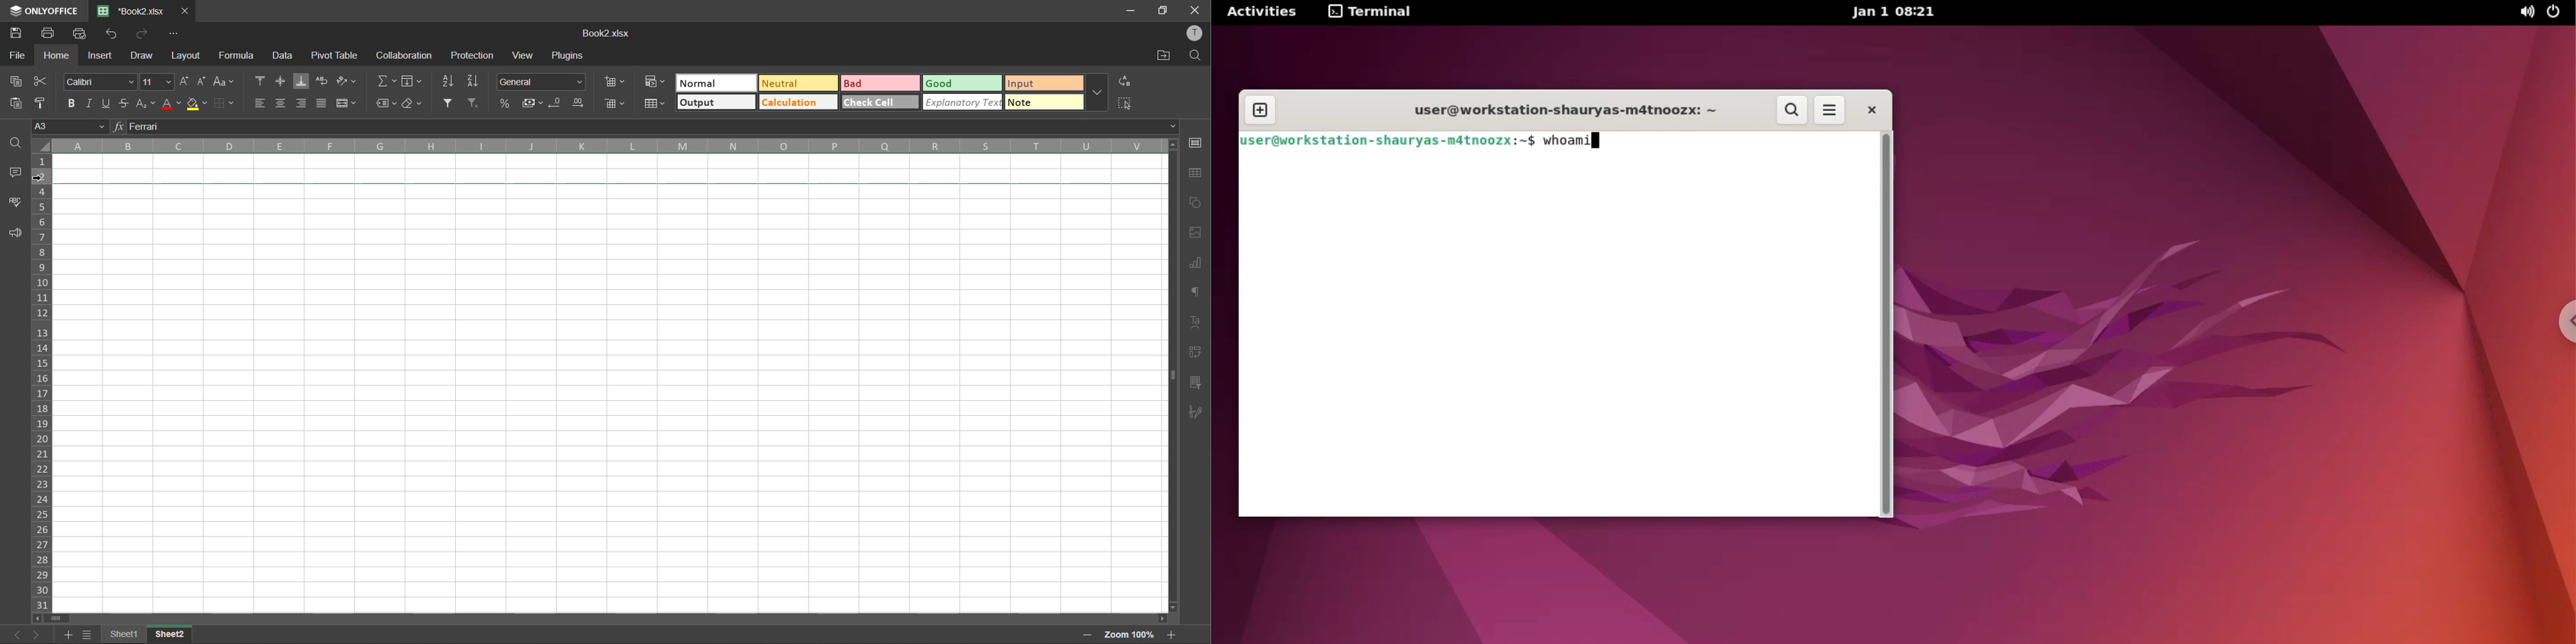 Image resolution: width=2576 pixels, height=644 pixels. Describe the element at coordinates (1899, 13) in the screenshot. I see `Jan 1 08:21` at that location.